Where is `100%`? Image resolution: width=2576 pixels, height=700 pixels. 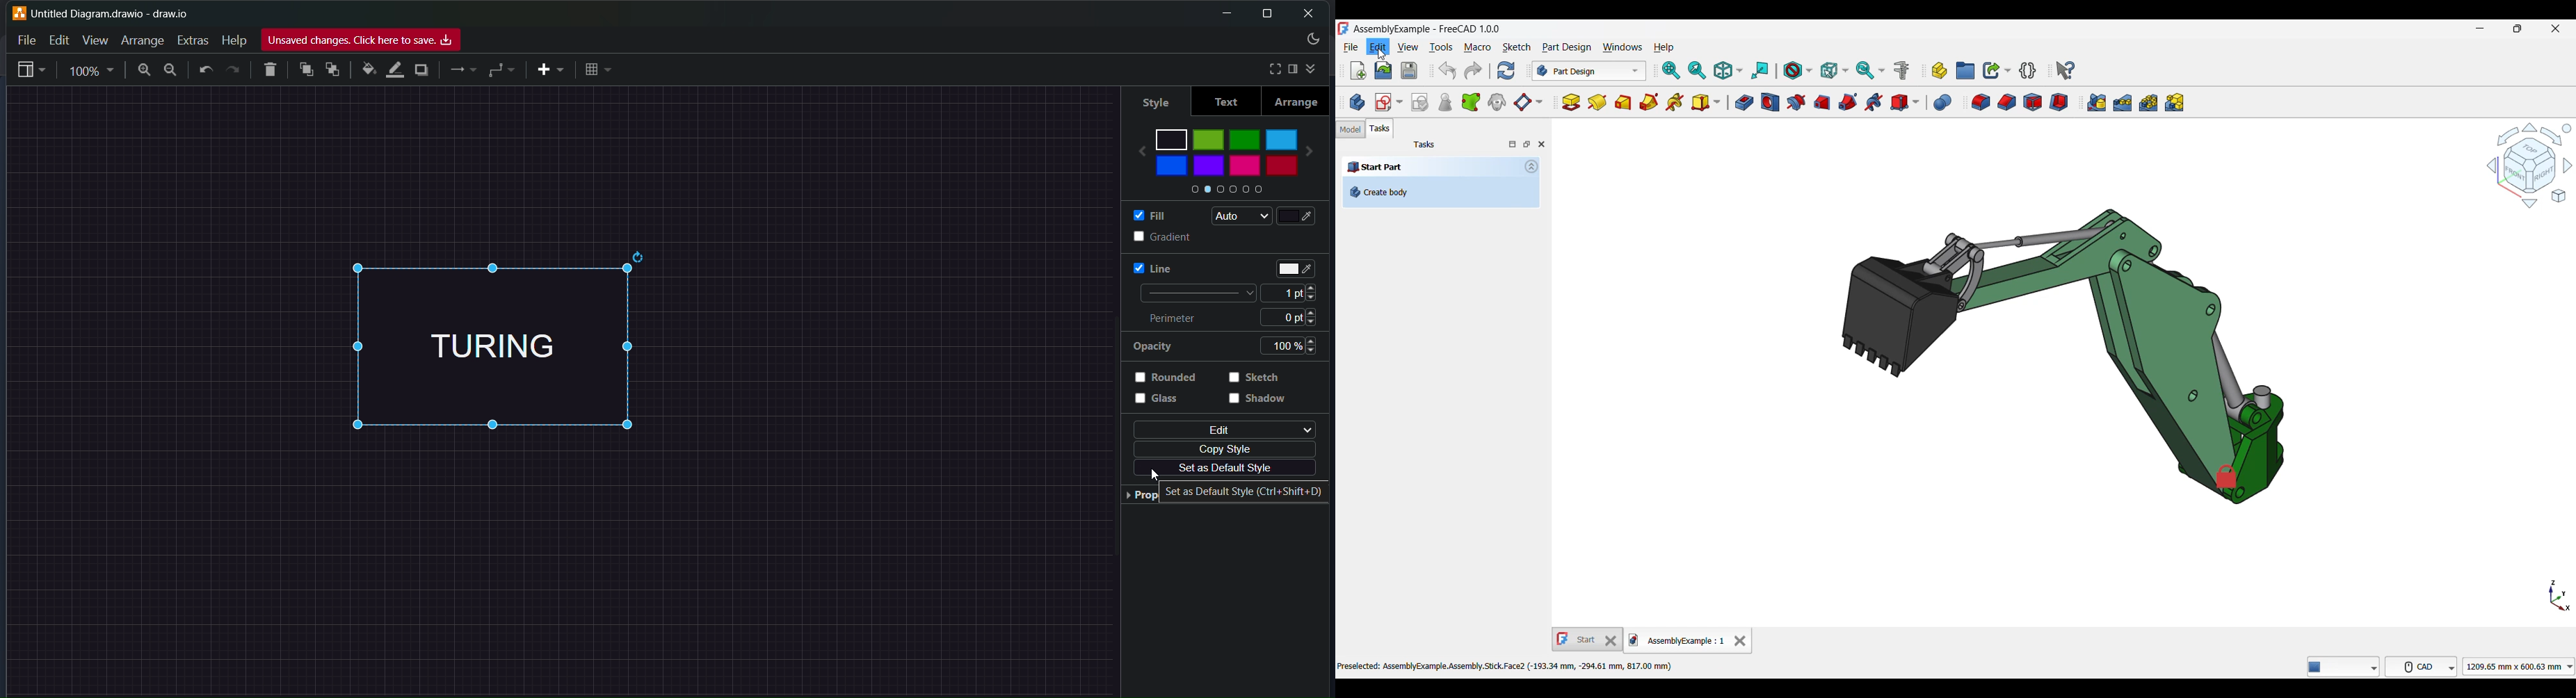
100% is located at coordinates (1294, 346).